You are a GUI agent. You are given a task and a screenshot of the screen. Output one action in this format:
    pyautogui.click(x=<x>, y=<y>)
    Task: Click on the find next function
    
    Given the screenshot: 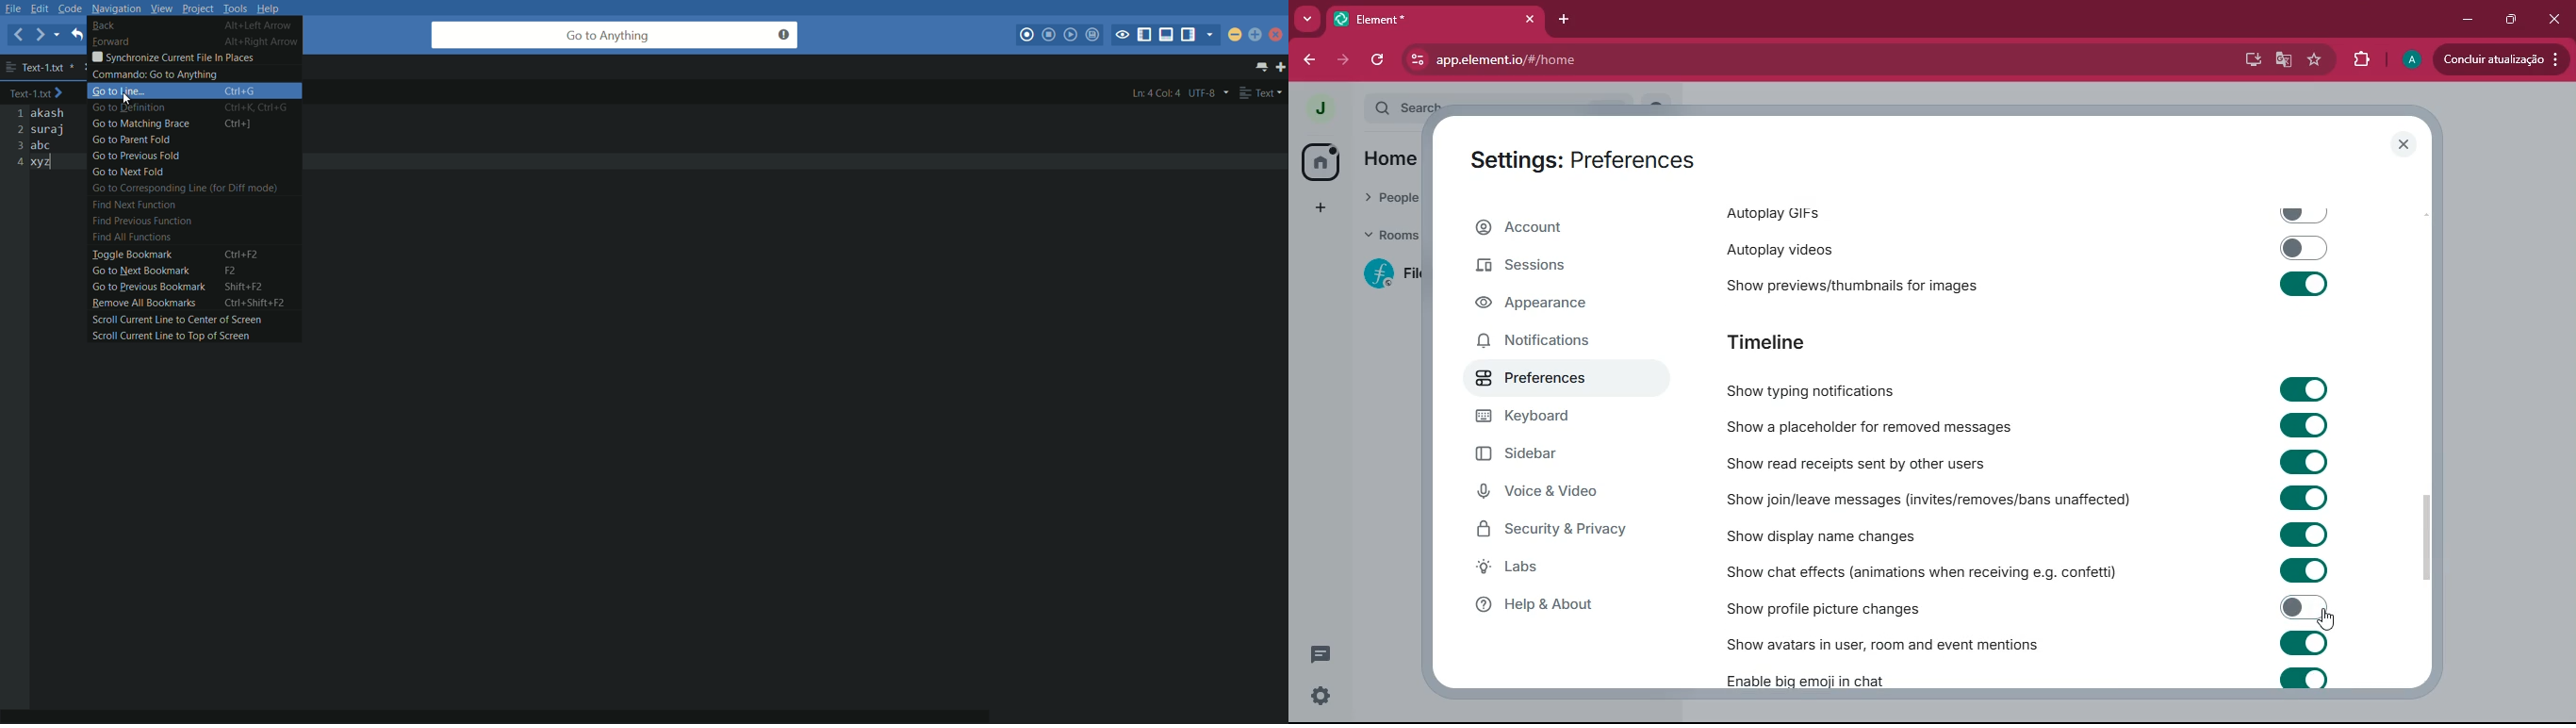 What is the action you would take?
    pyautogui.click(x=138, y=204)
    